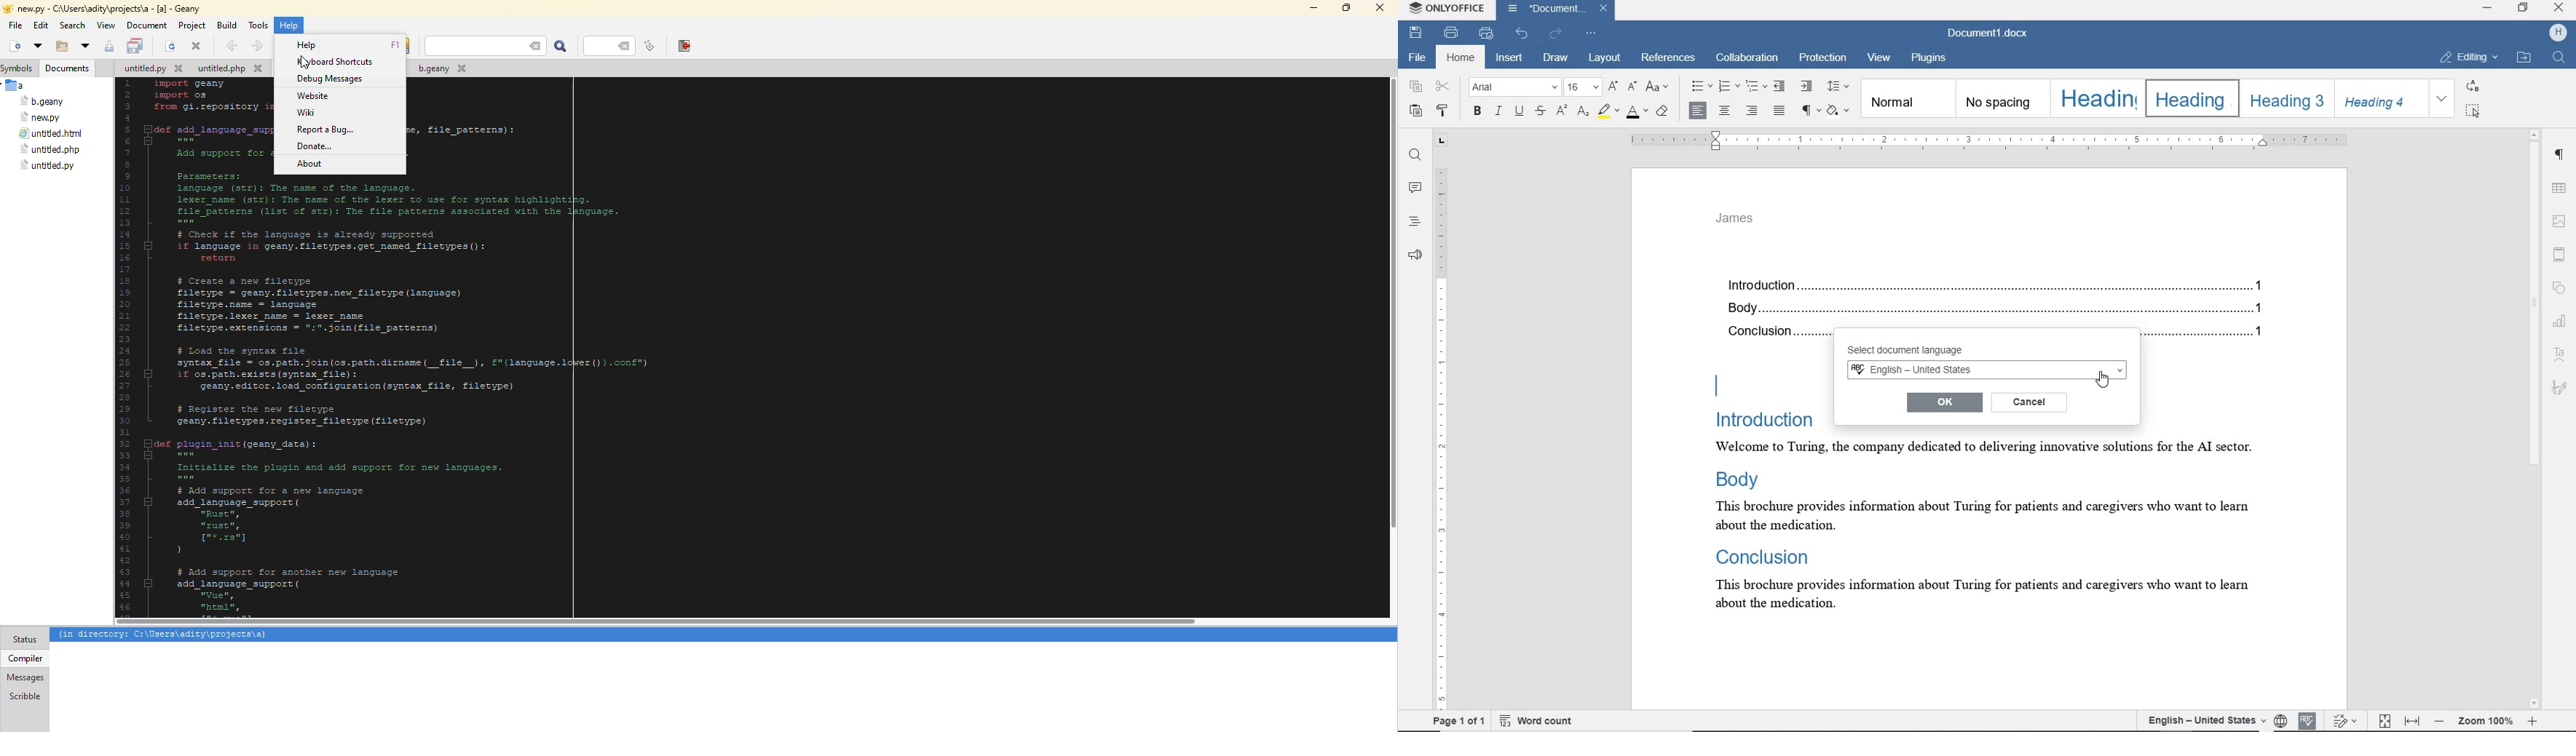 This screenshot has width=2576, height=756. What do you see at coordinates (2305, 719) in the screenshot?
I see `spell check` at bounding box center [2305, 719].